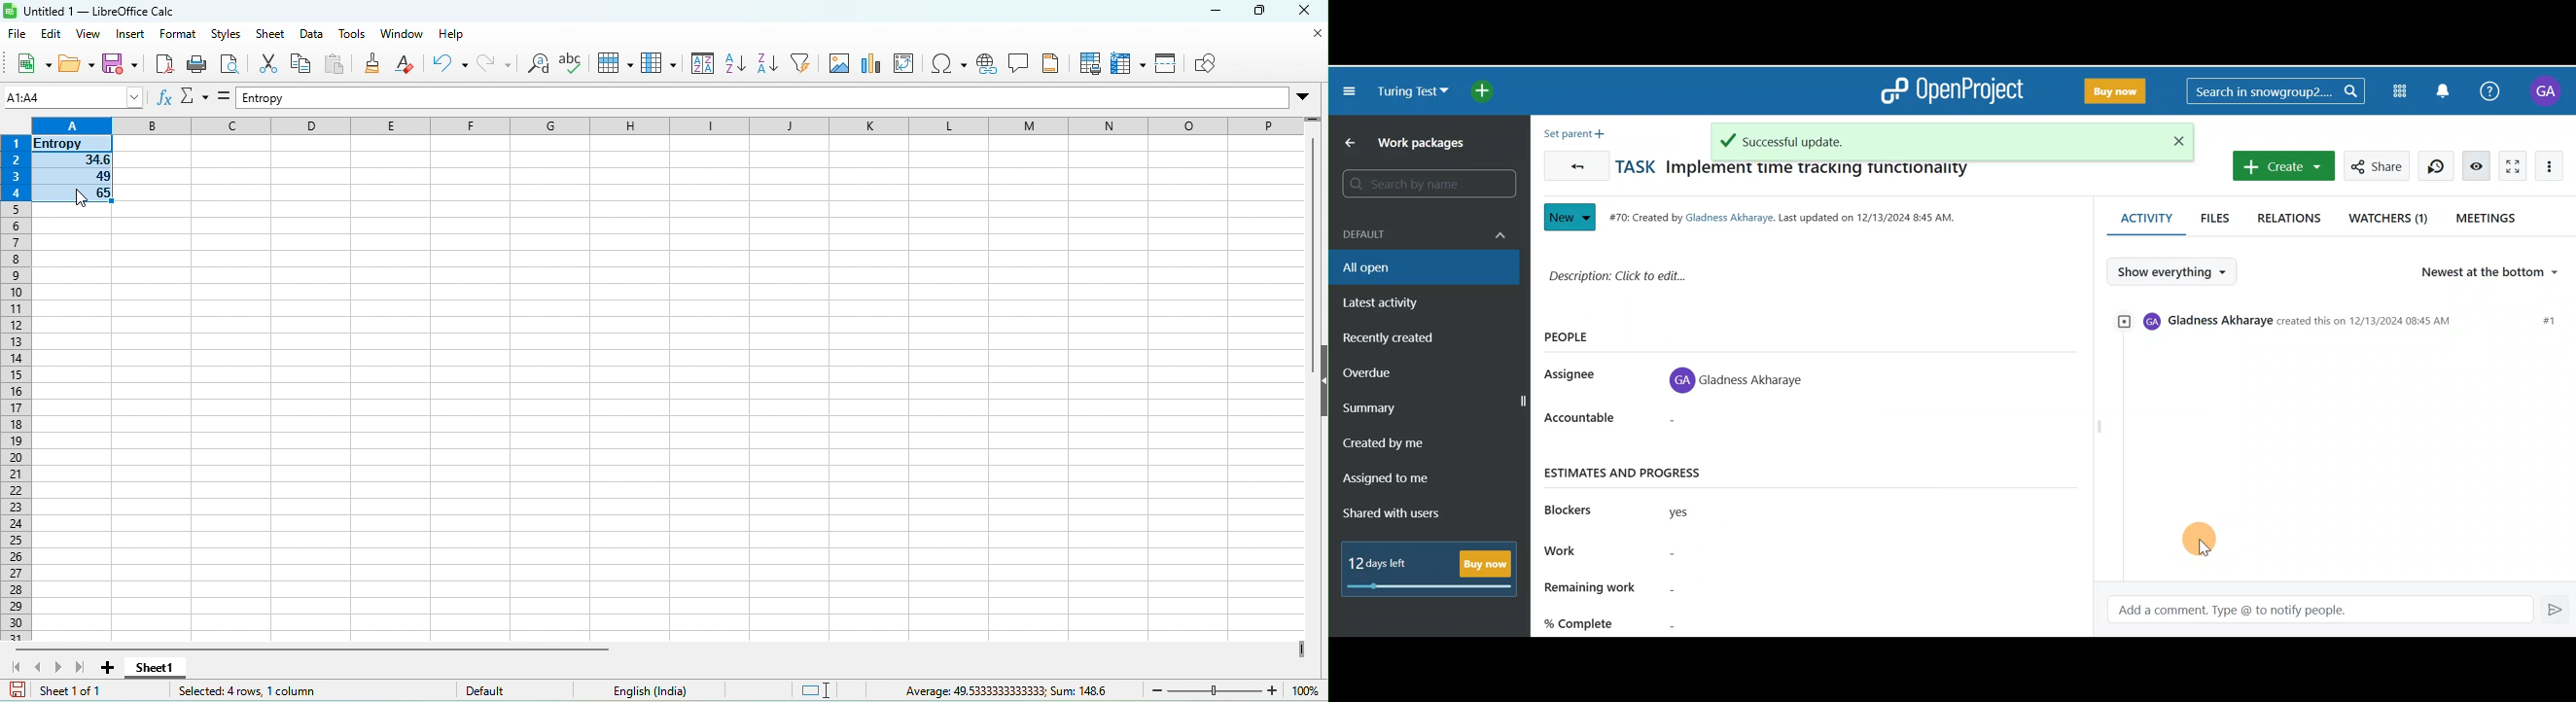 This screenshot has height=728, width=2576. Describe the element at coordinates (2340, 325) in the screenshot. I see `Gladness Akharaye created this on 12/13/2024 08:45 AM #1` at that location.